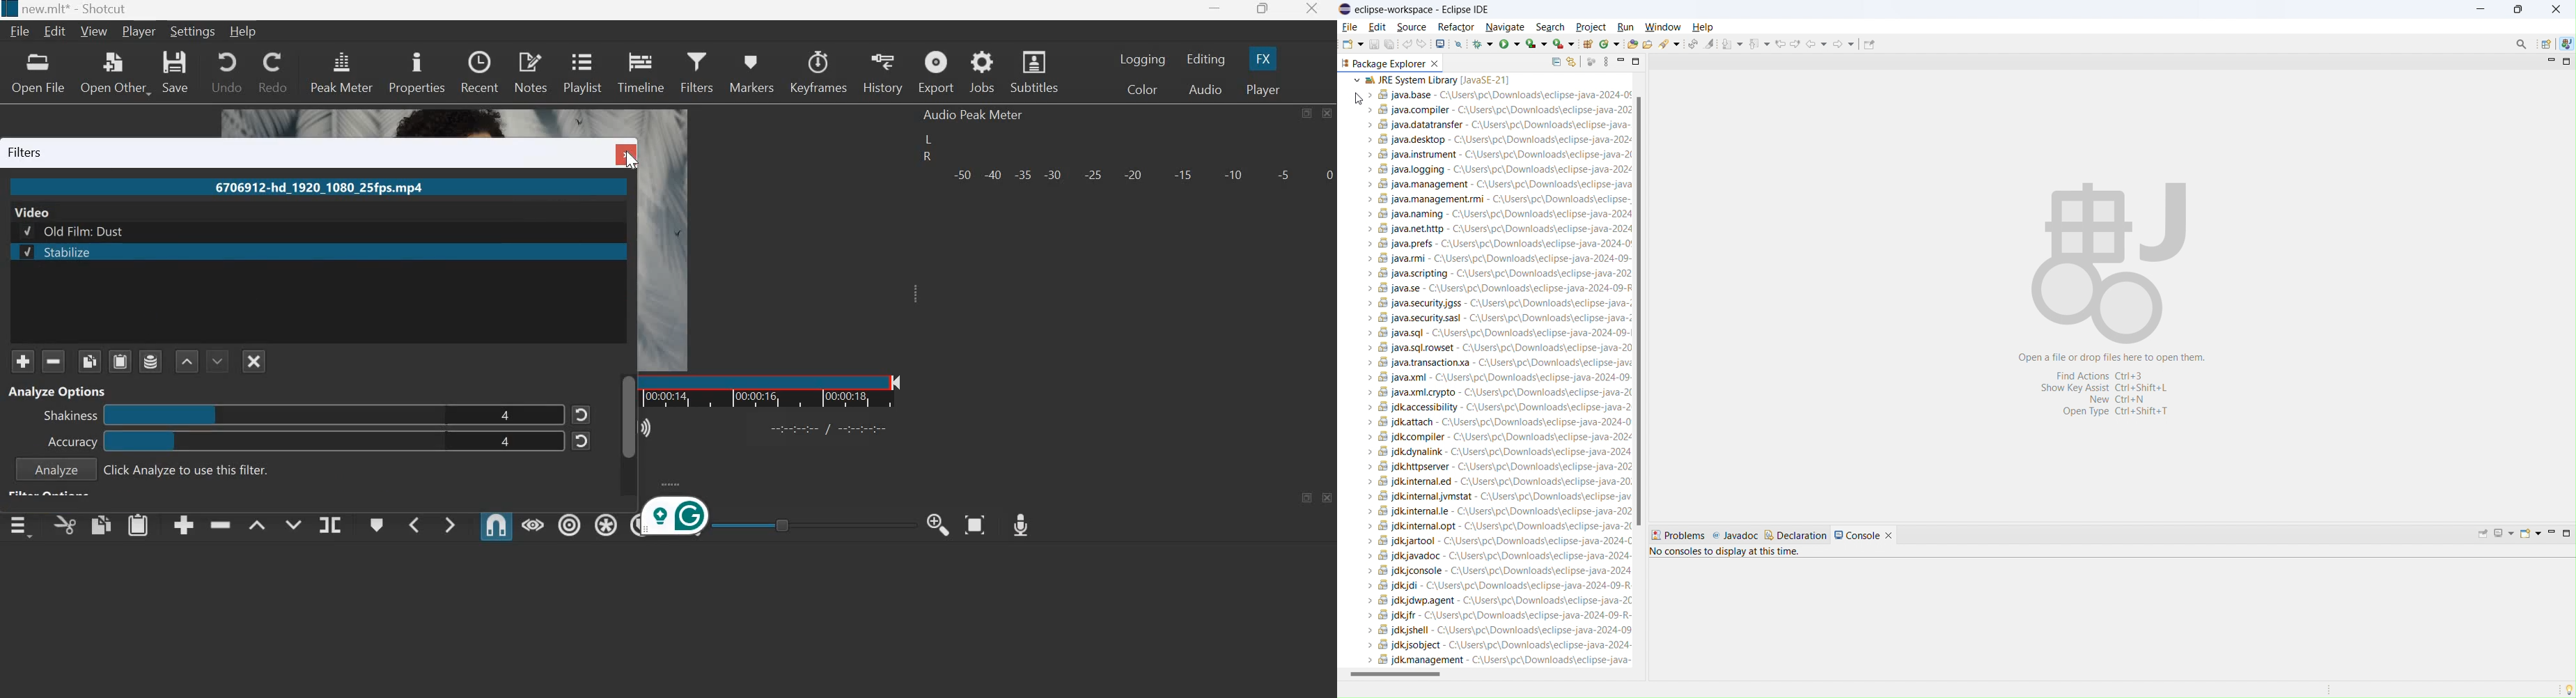 This screenshot has height=700, width=2576. Describe the element at coordinates (72, 442) in the screenshot. I see `Accuracy` at that location.